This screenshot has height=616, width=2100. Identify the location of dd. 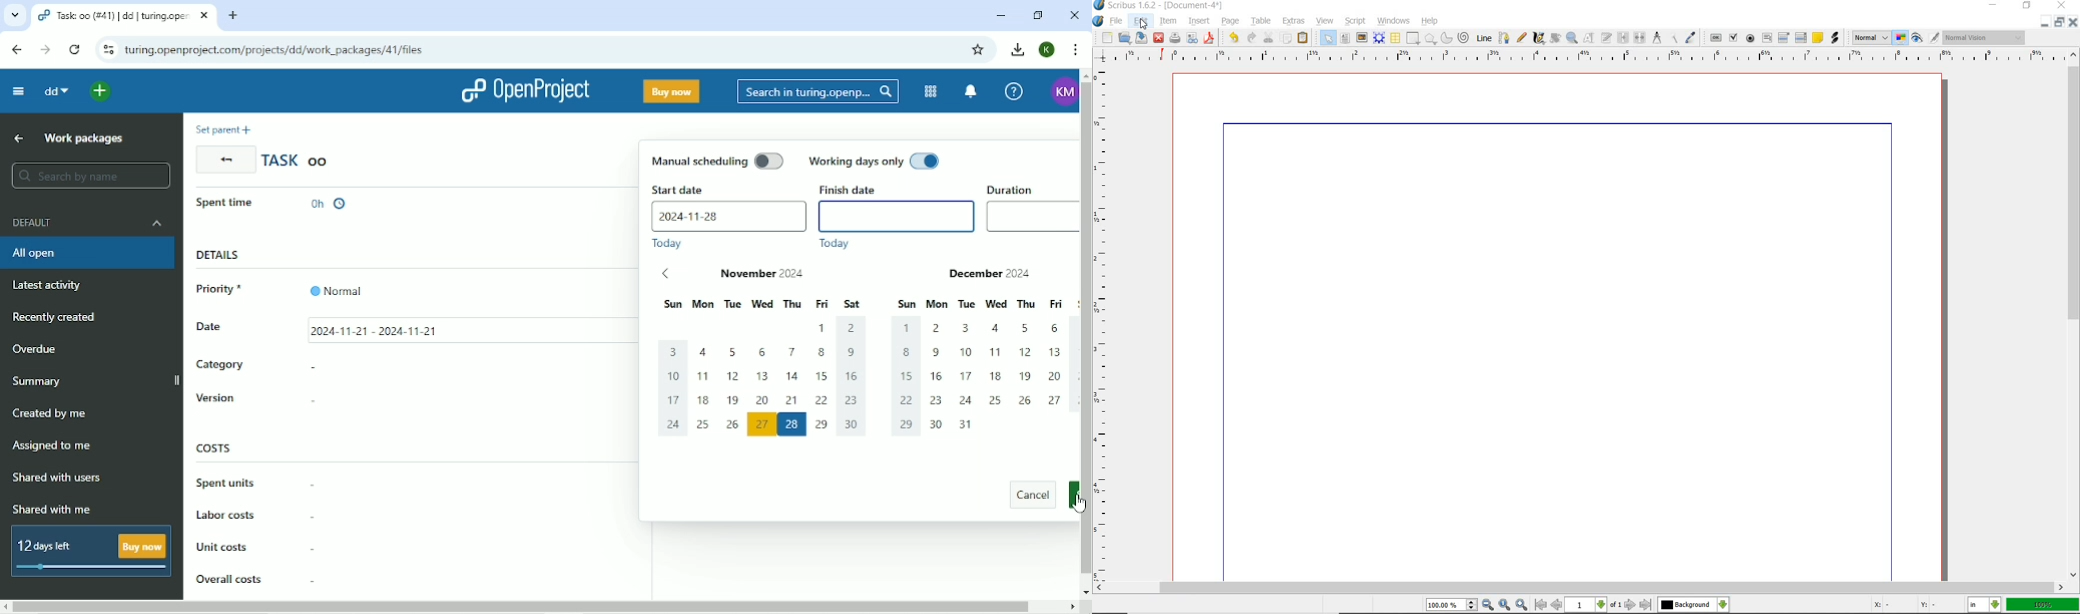
(56, 91).